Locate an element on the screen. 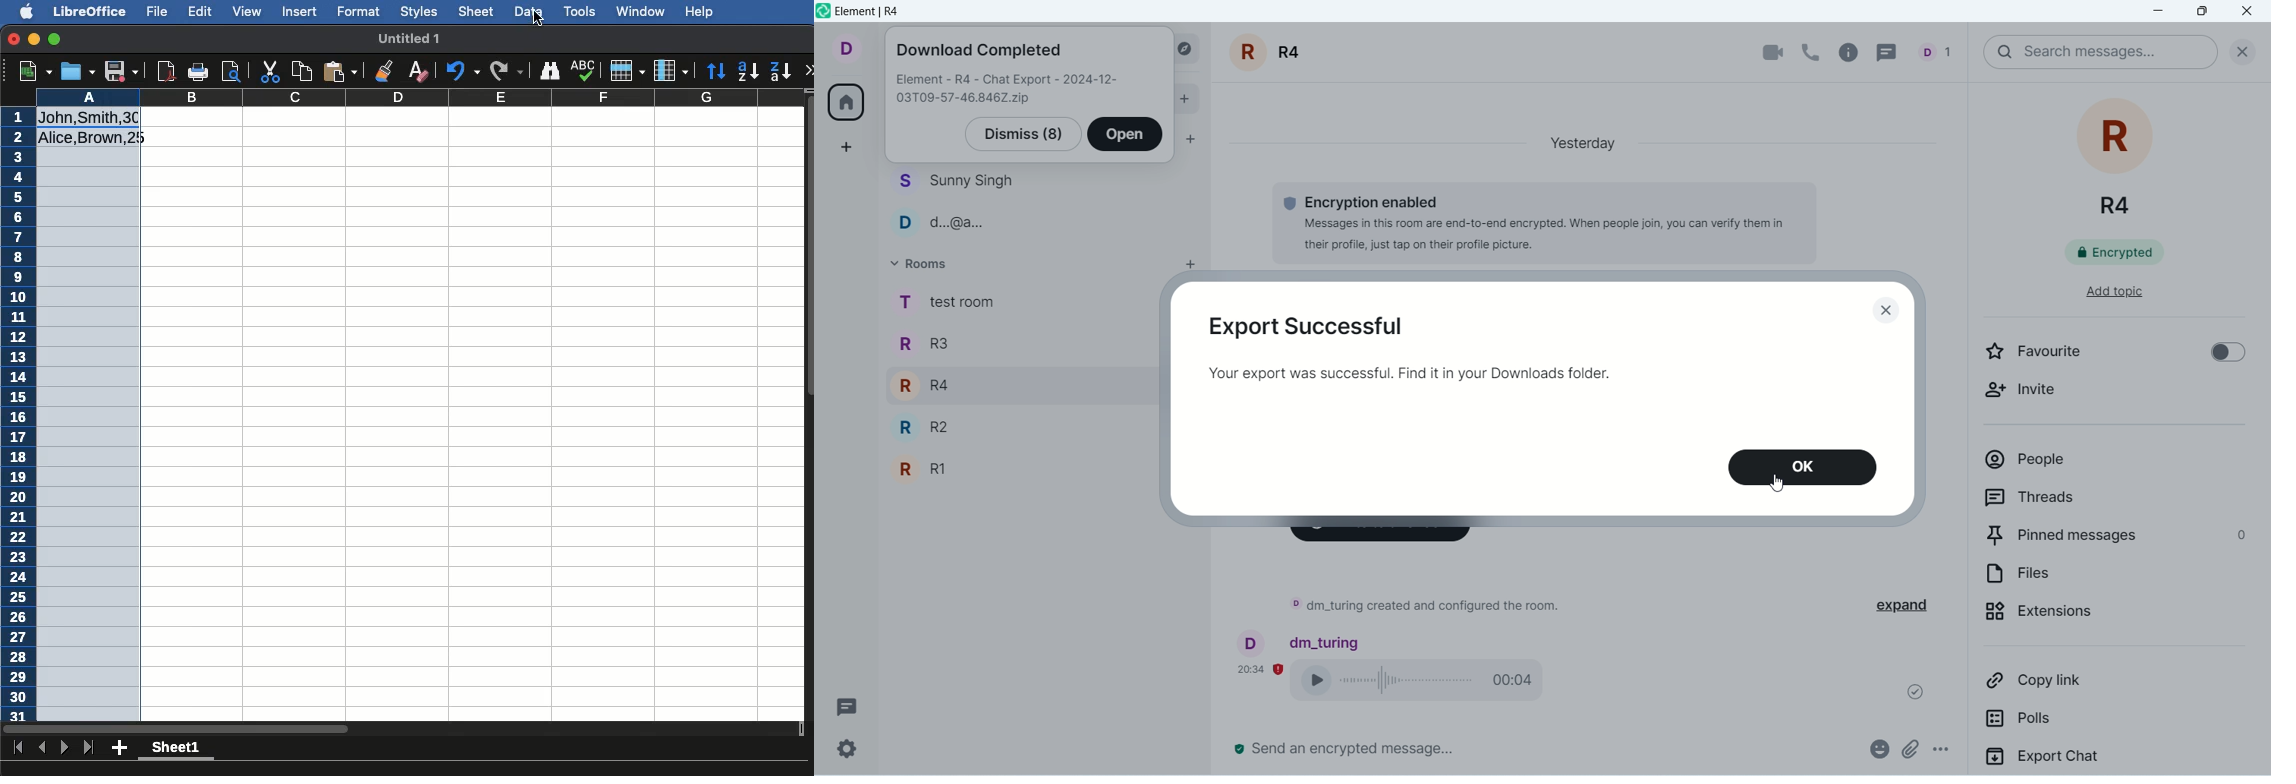  favourite is located at coordinates (2055, 355).